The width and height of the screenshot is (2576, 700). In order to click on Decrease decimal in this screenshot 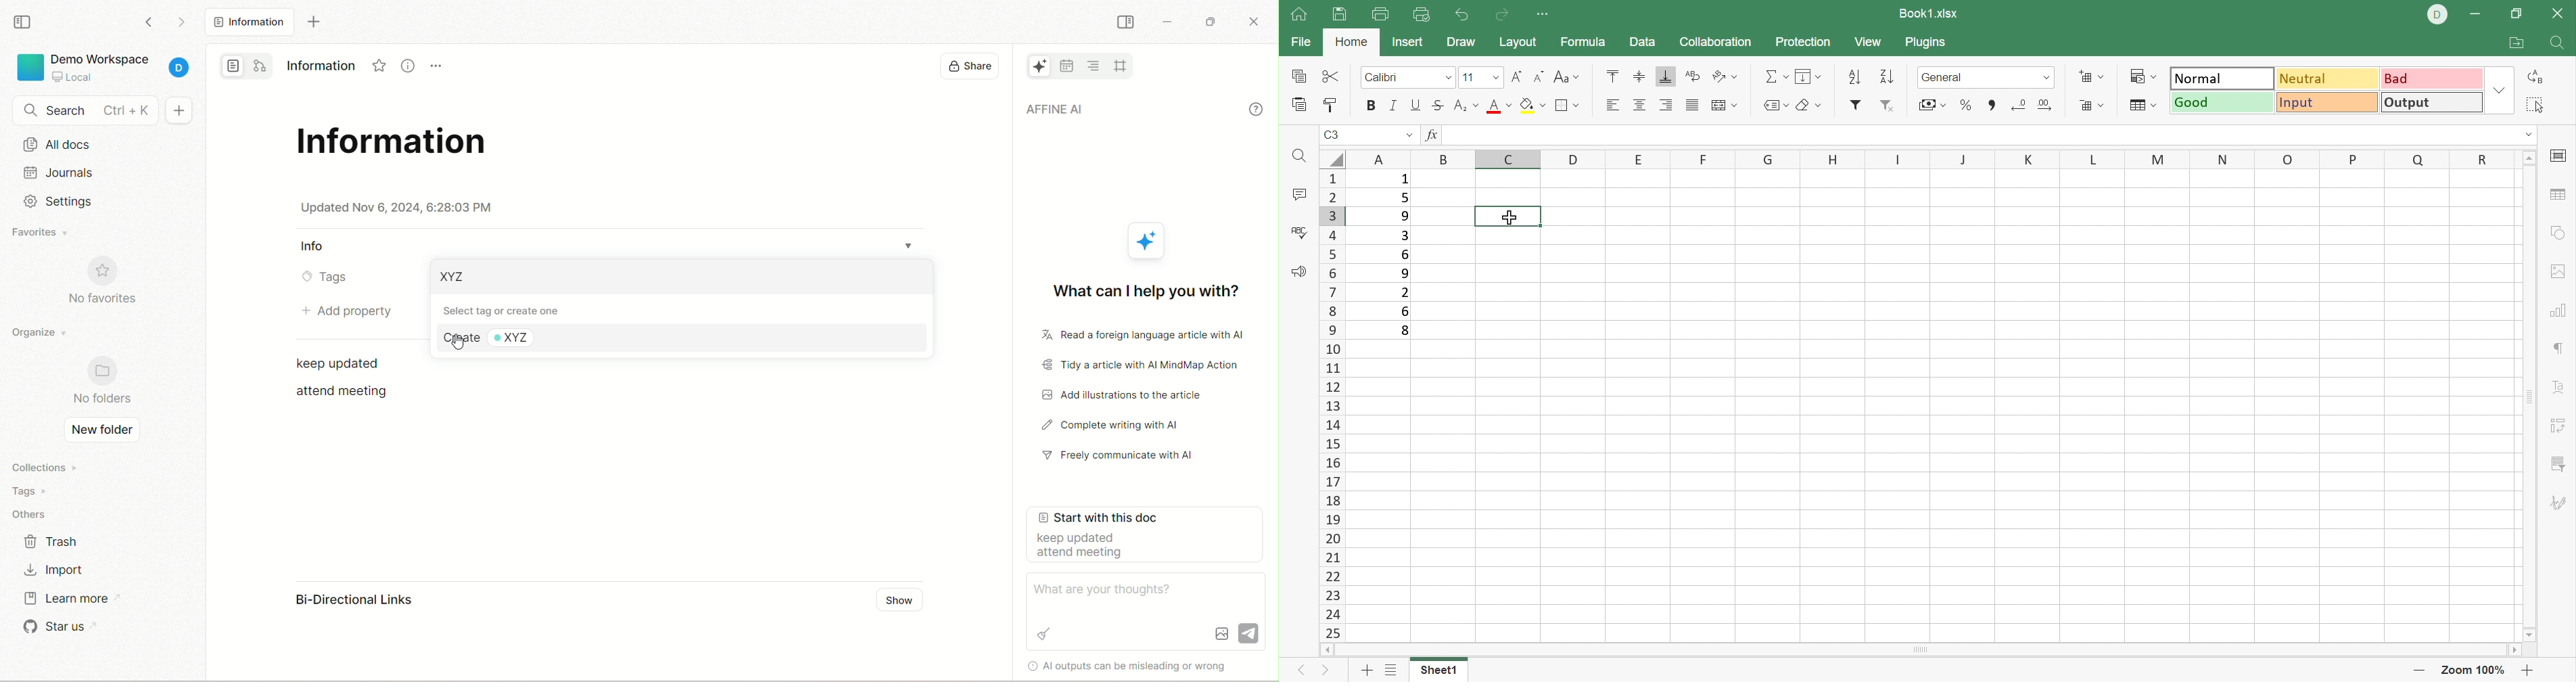, I will do `click(2019, 101)`.